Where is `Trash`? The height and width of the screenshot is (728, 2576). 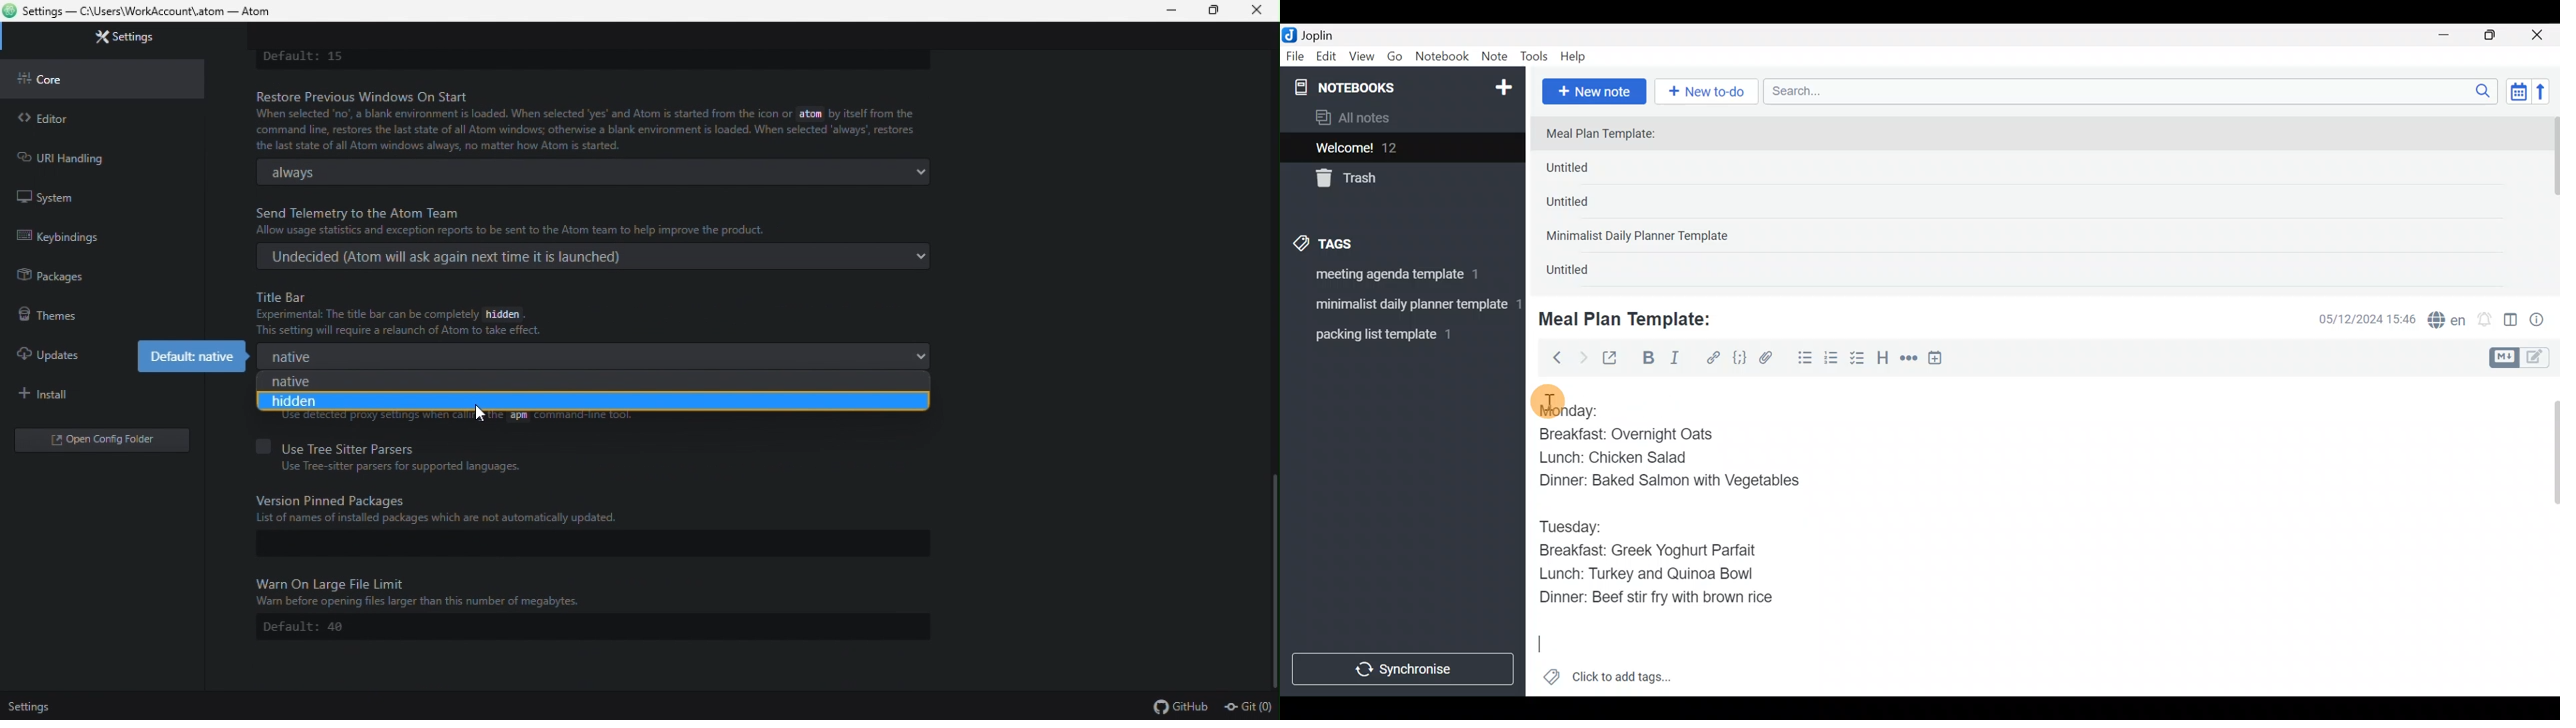 Trash is located at coordinates (1395, 179).